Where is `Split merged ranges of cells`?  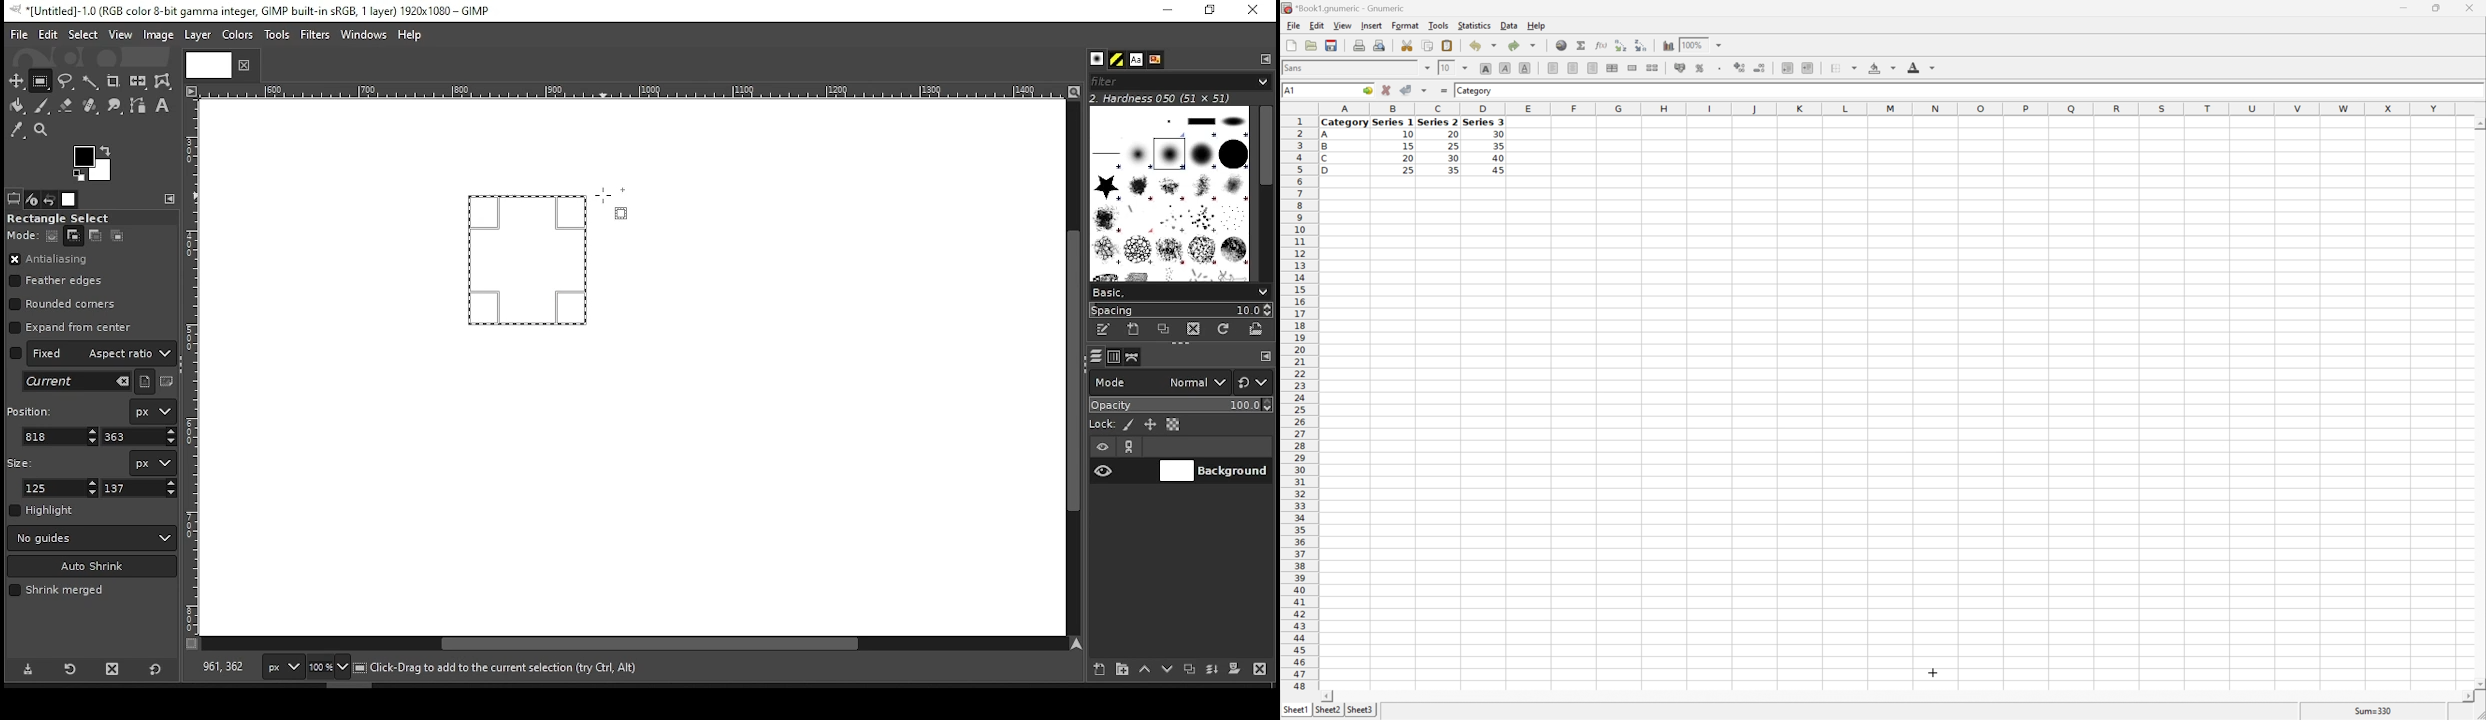
Split merged ranges of cells is located at coordinates (1652, 69).